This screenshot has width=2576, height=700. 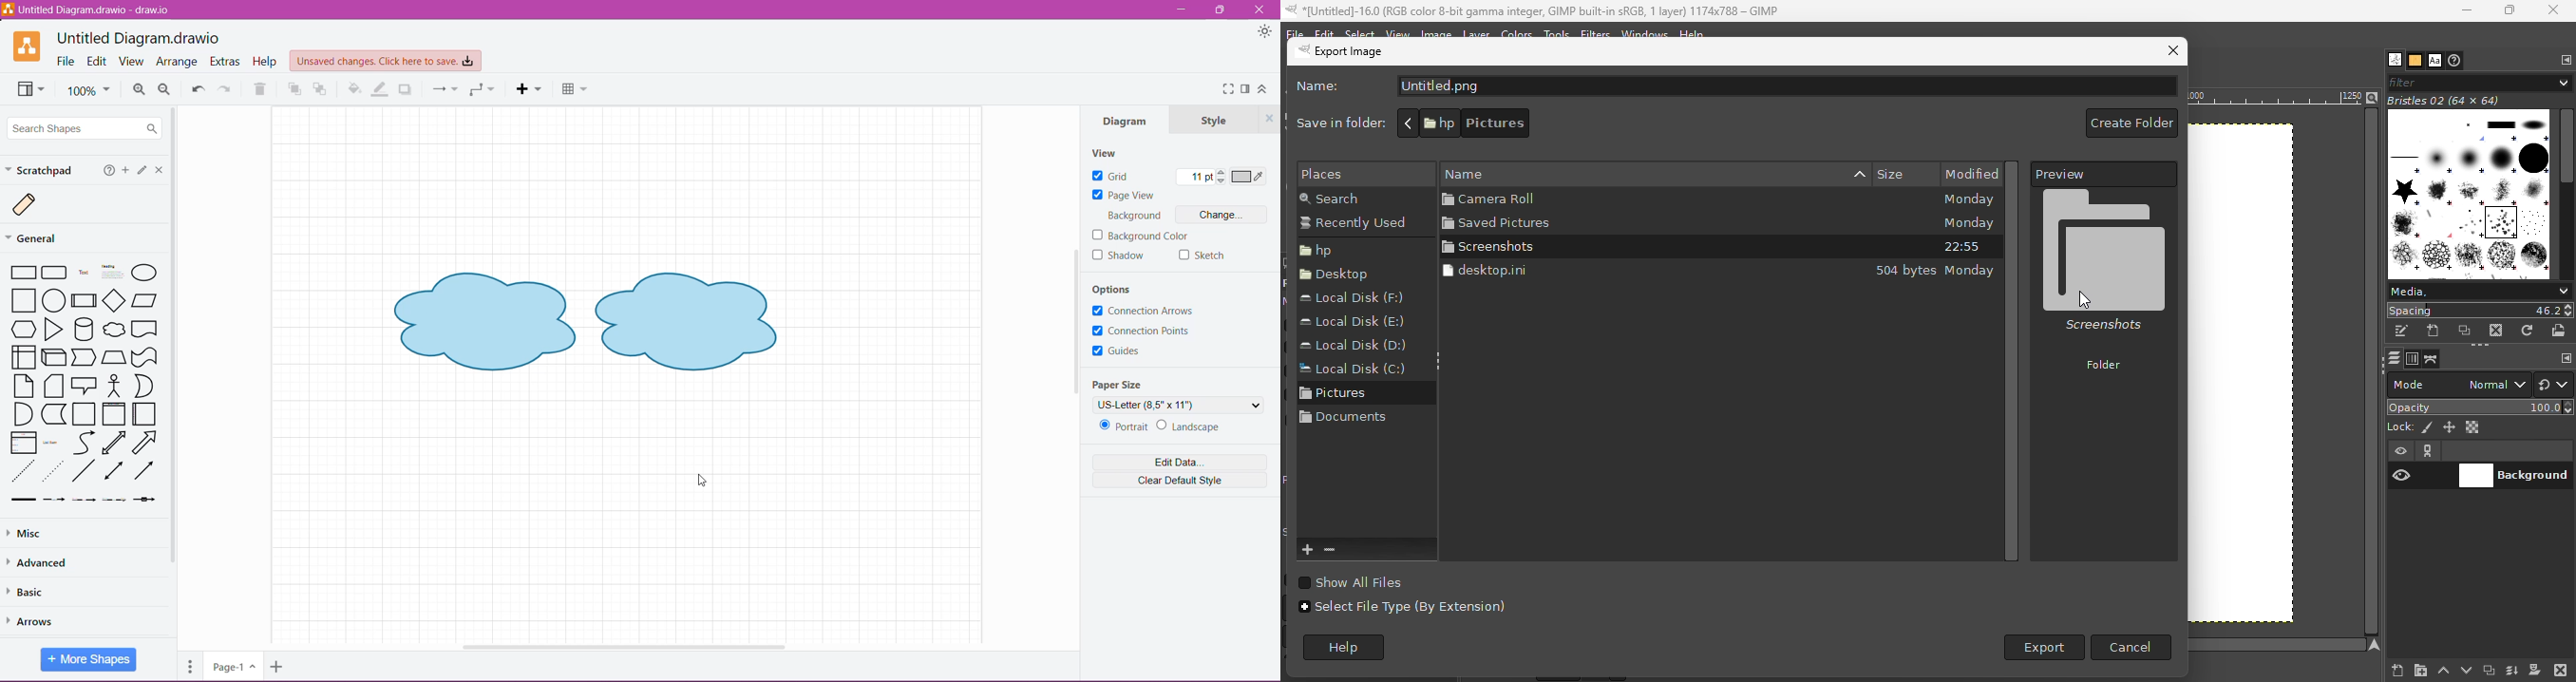 What do you see at coordinates (28, 46) in the screenshot?
I see `Application Logo` at bounding box center [28, 46].